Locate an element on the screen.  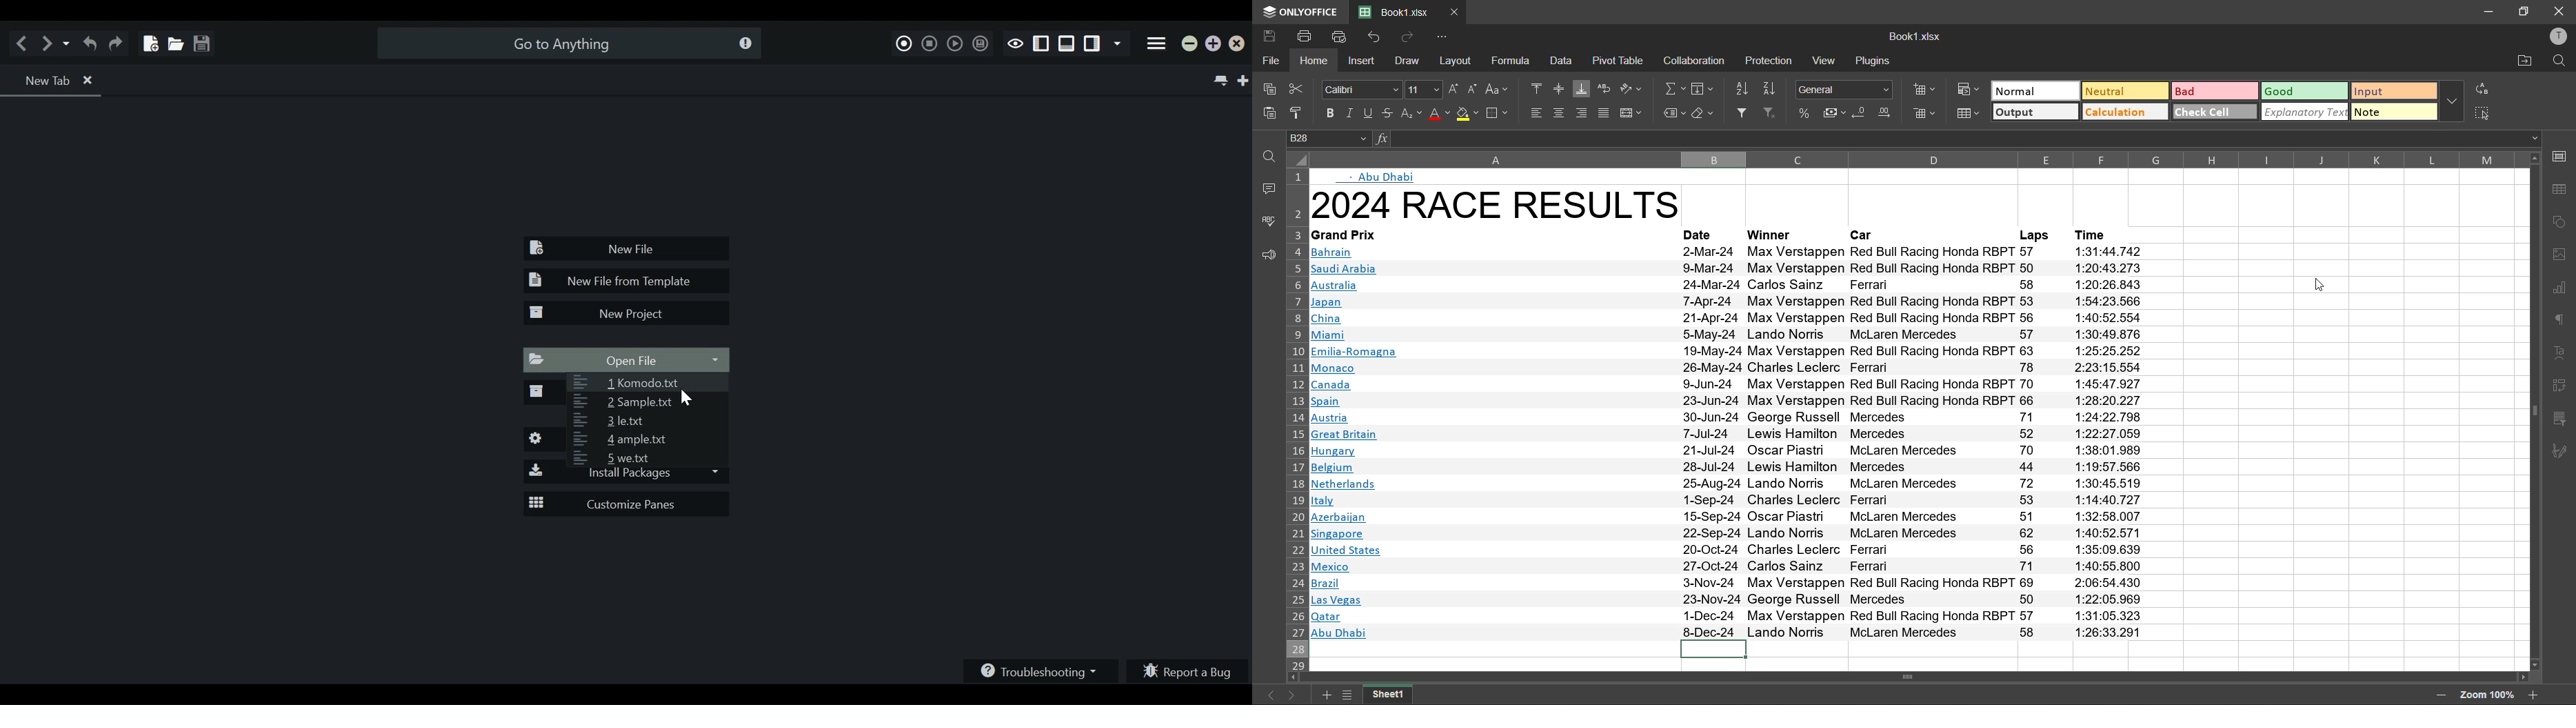
Toggle Focus mode is located at coordinates (1015, 43).